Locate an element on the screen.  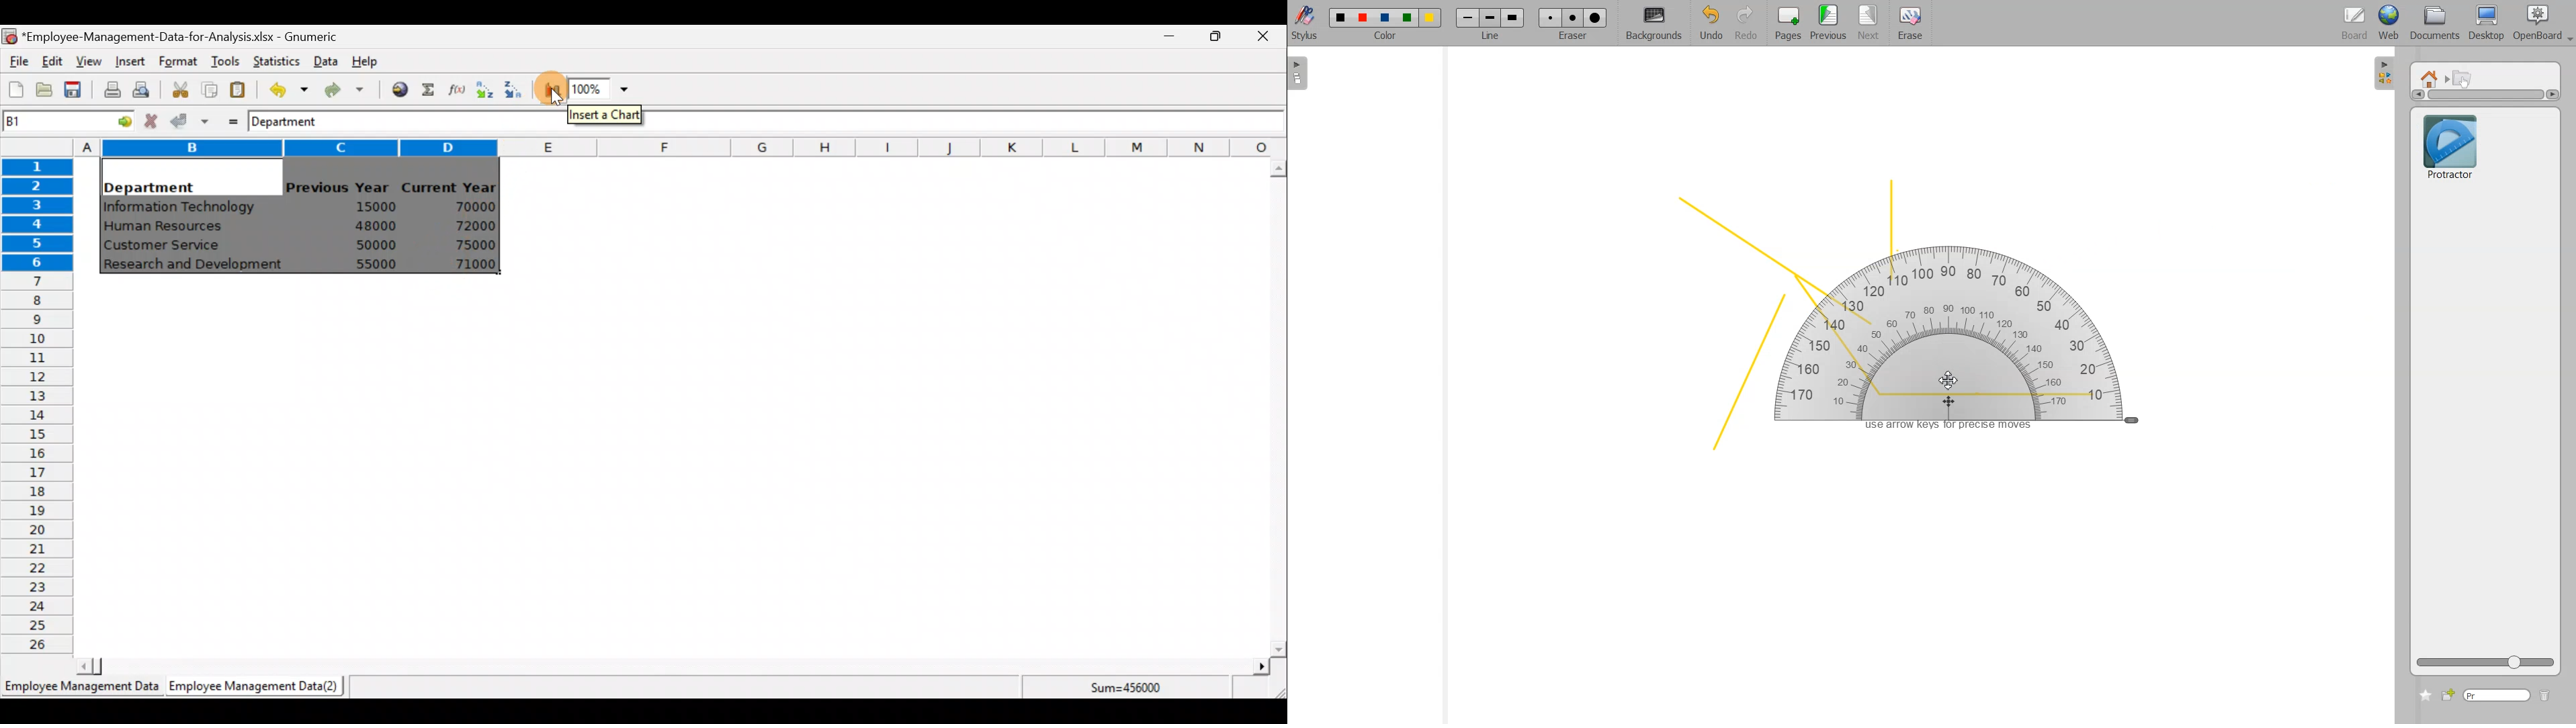
75000 is located at coordinates (467, 245).